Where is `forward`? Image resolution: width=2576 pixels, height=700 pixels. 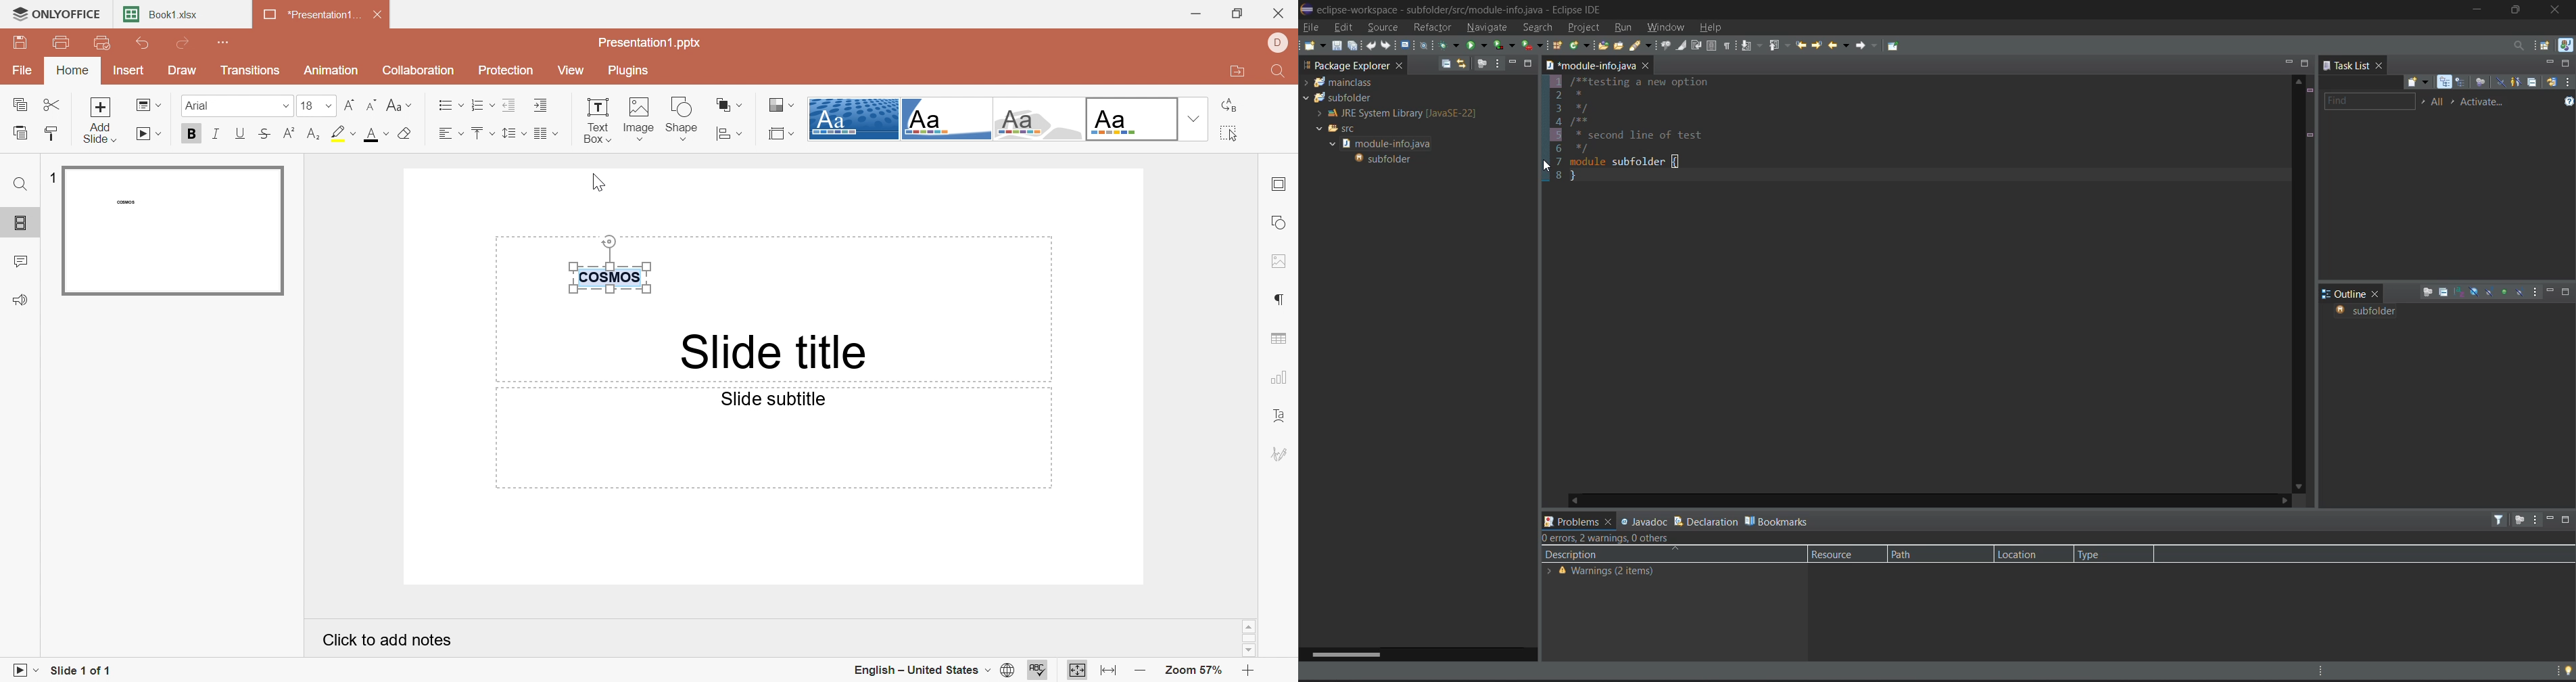
forward is located at coordinates (1864, 45).